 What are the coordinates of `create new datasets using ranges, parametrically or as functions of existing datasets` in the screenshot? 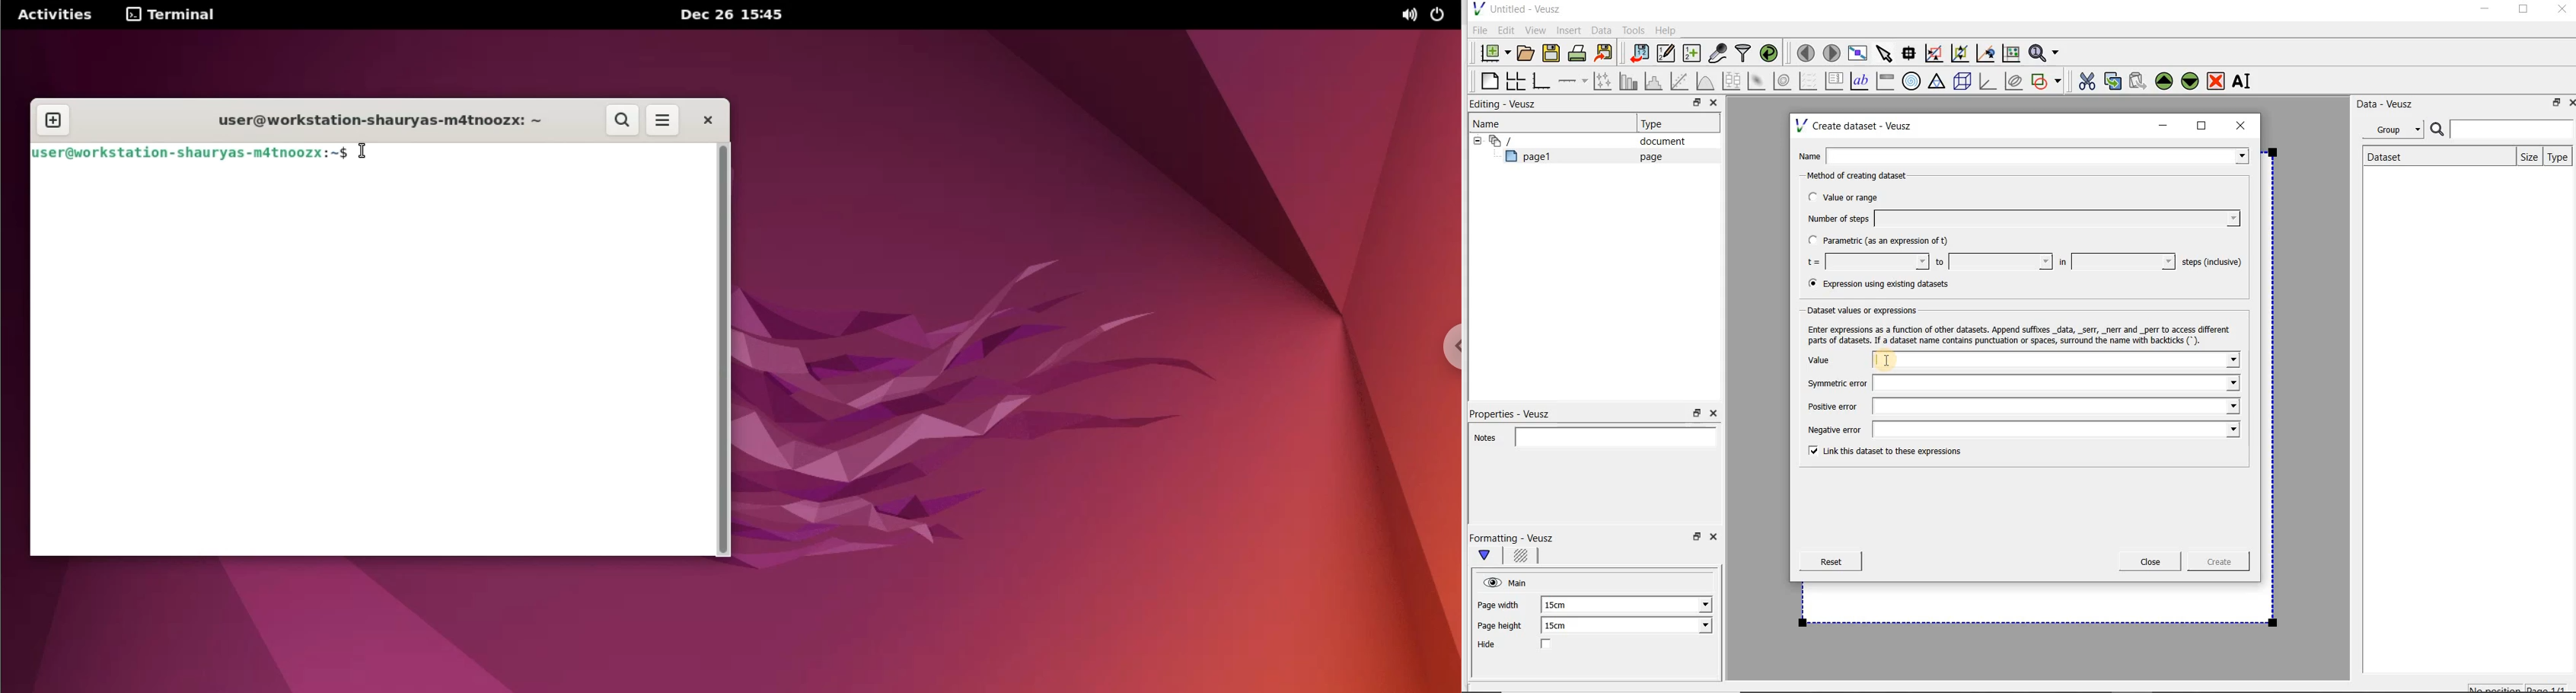 It's located at (1692, 54).